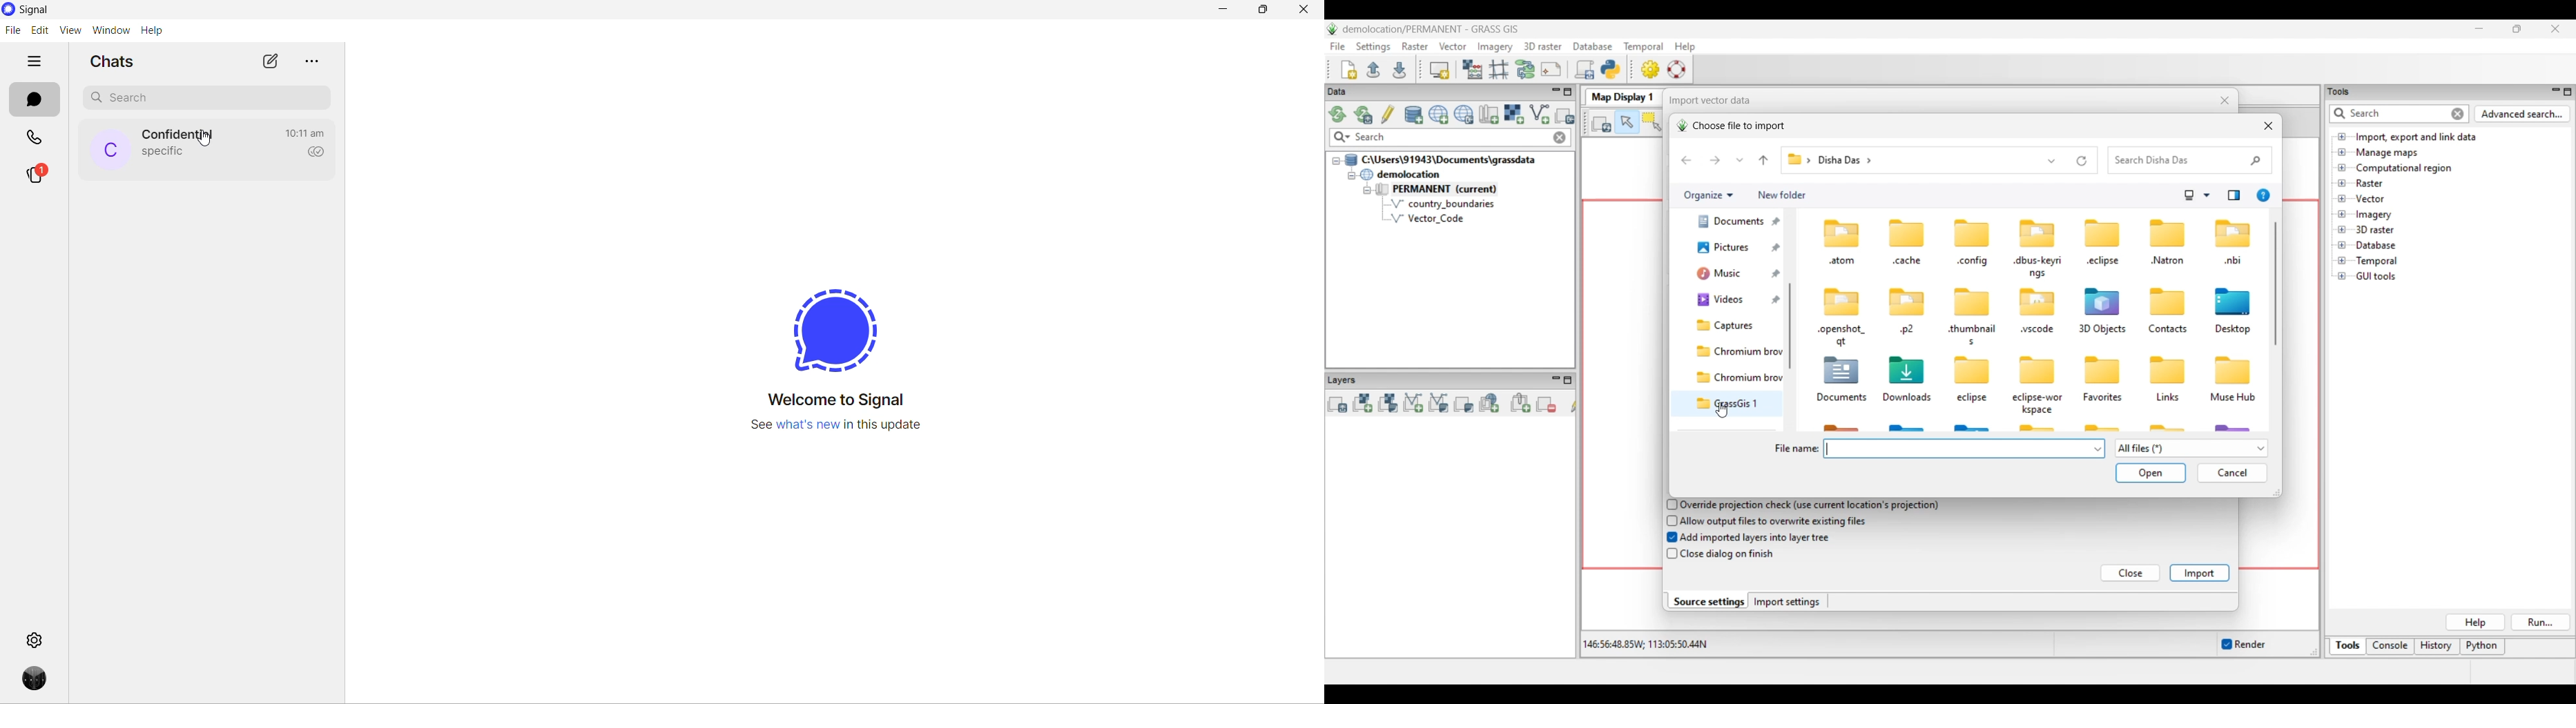  What do you see at coordinates (1304, 10) in the screenshot?
I see `close` at bounding box center [1304, 10].